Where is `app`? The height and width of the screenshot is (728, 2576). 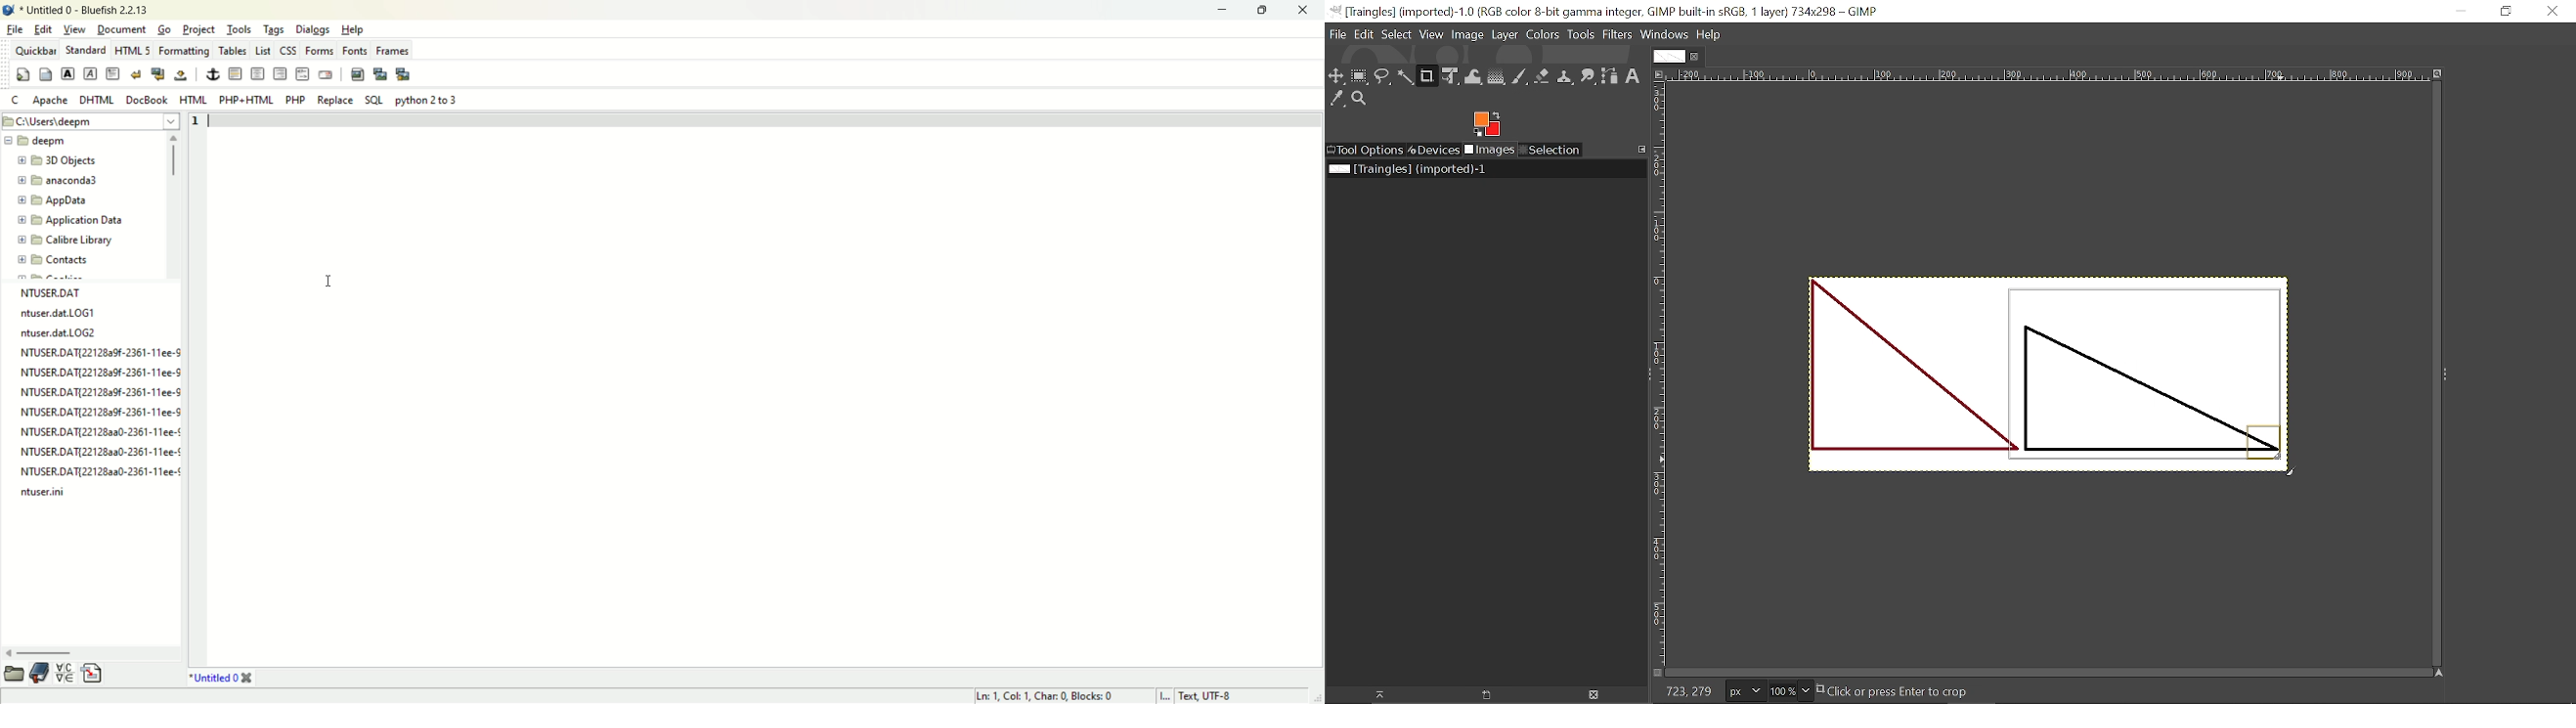 app is located at coordinates (57, 202).